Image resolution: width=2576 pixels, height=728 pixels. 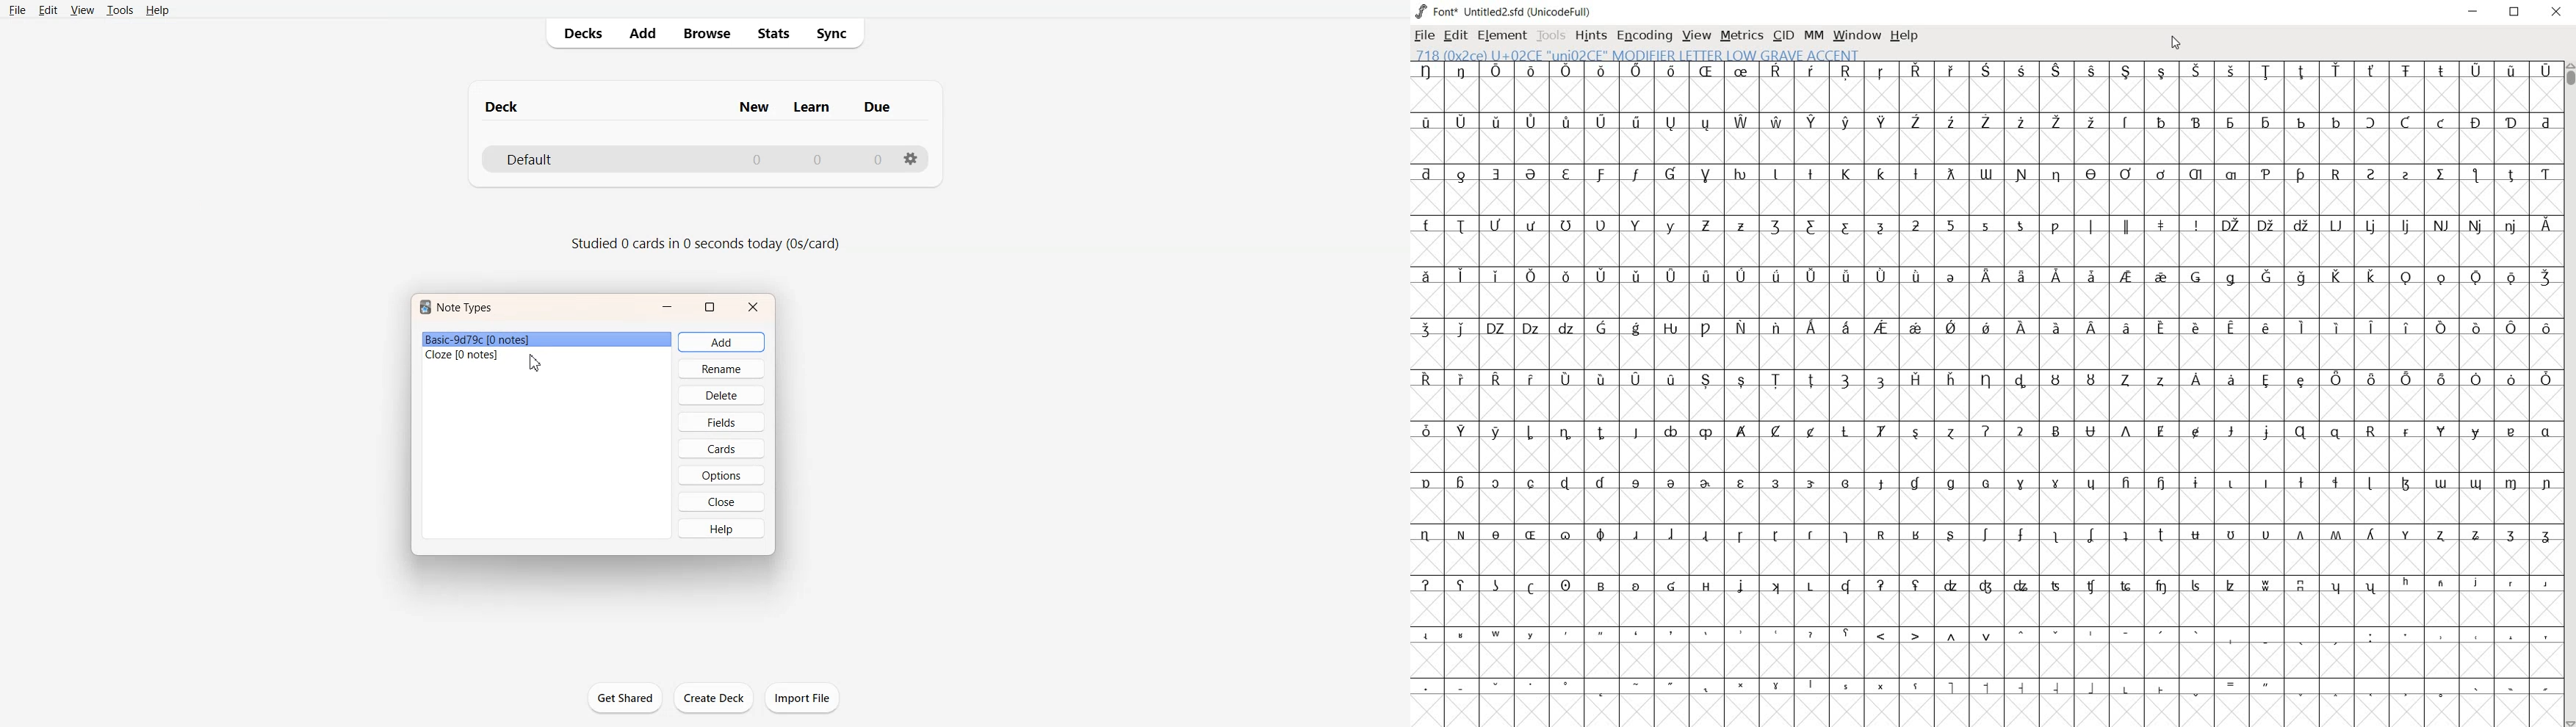 What do you see at coordinates (721, 368) in the screenshot?
I see `Rename` at bounding box center [721, 368].